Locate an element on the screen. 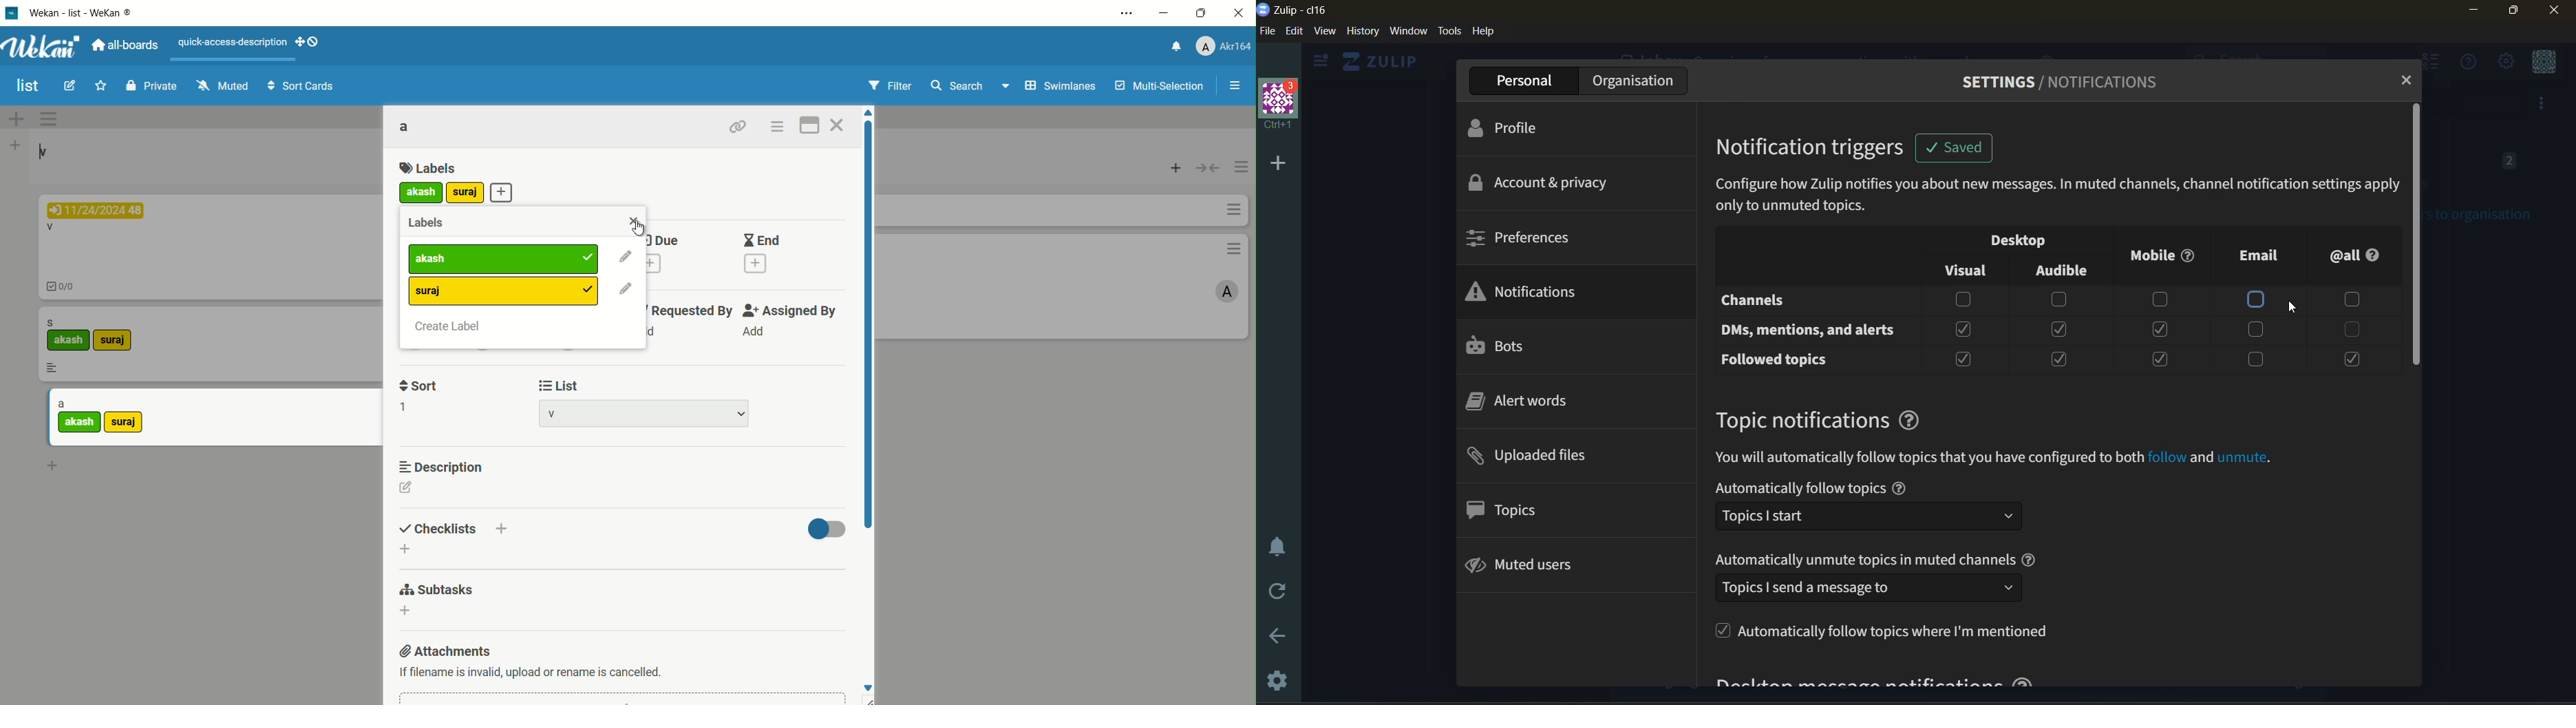 This screenshot has width=2576, height=728. organisation name and app name is located at coordinates (1300, 9).